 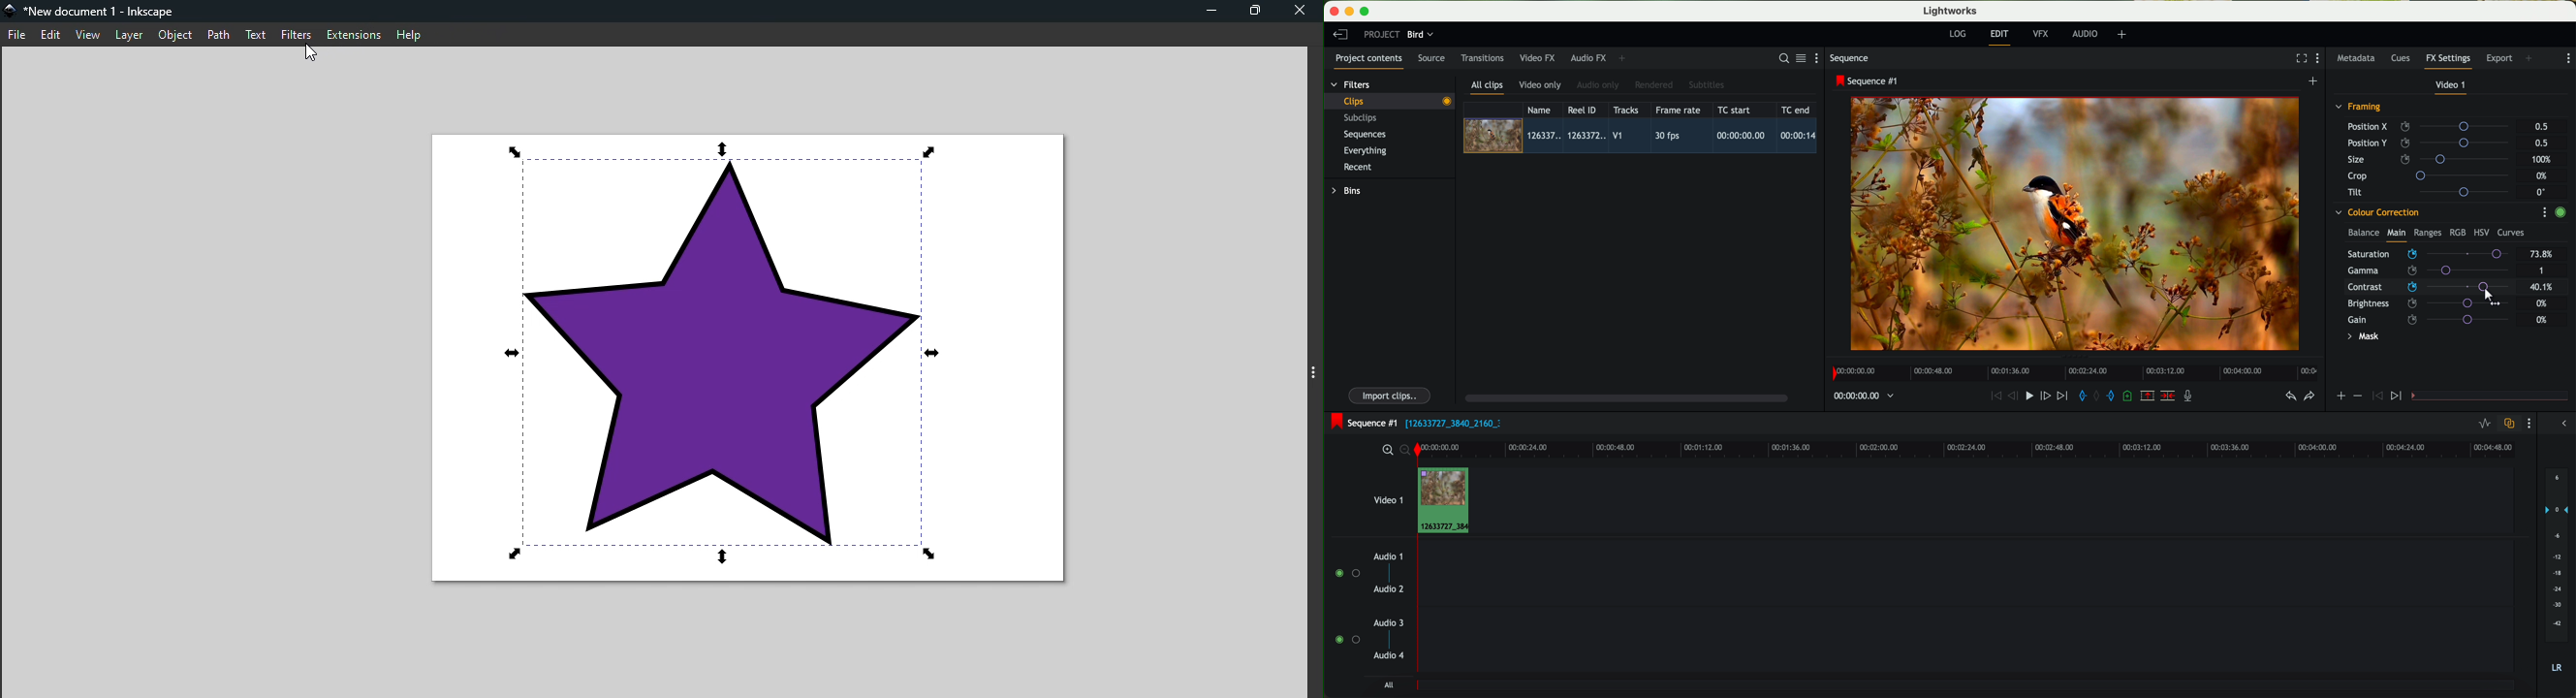 What do you see at coordinates (1589, 58) in the screenshot?
I see `audio FX` at bounding box center [1589, 58].